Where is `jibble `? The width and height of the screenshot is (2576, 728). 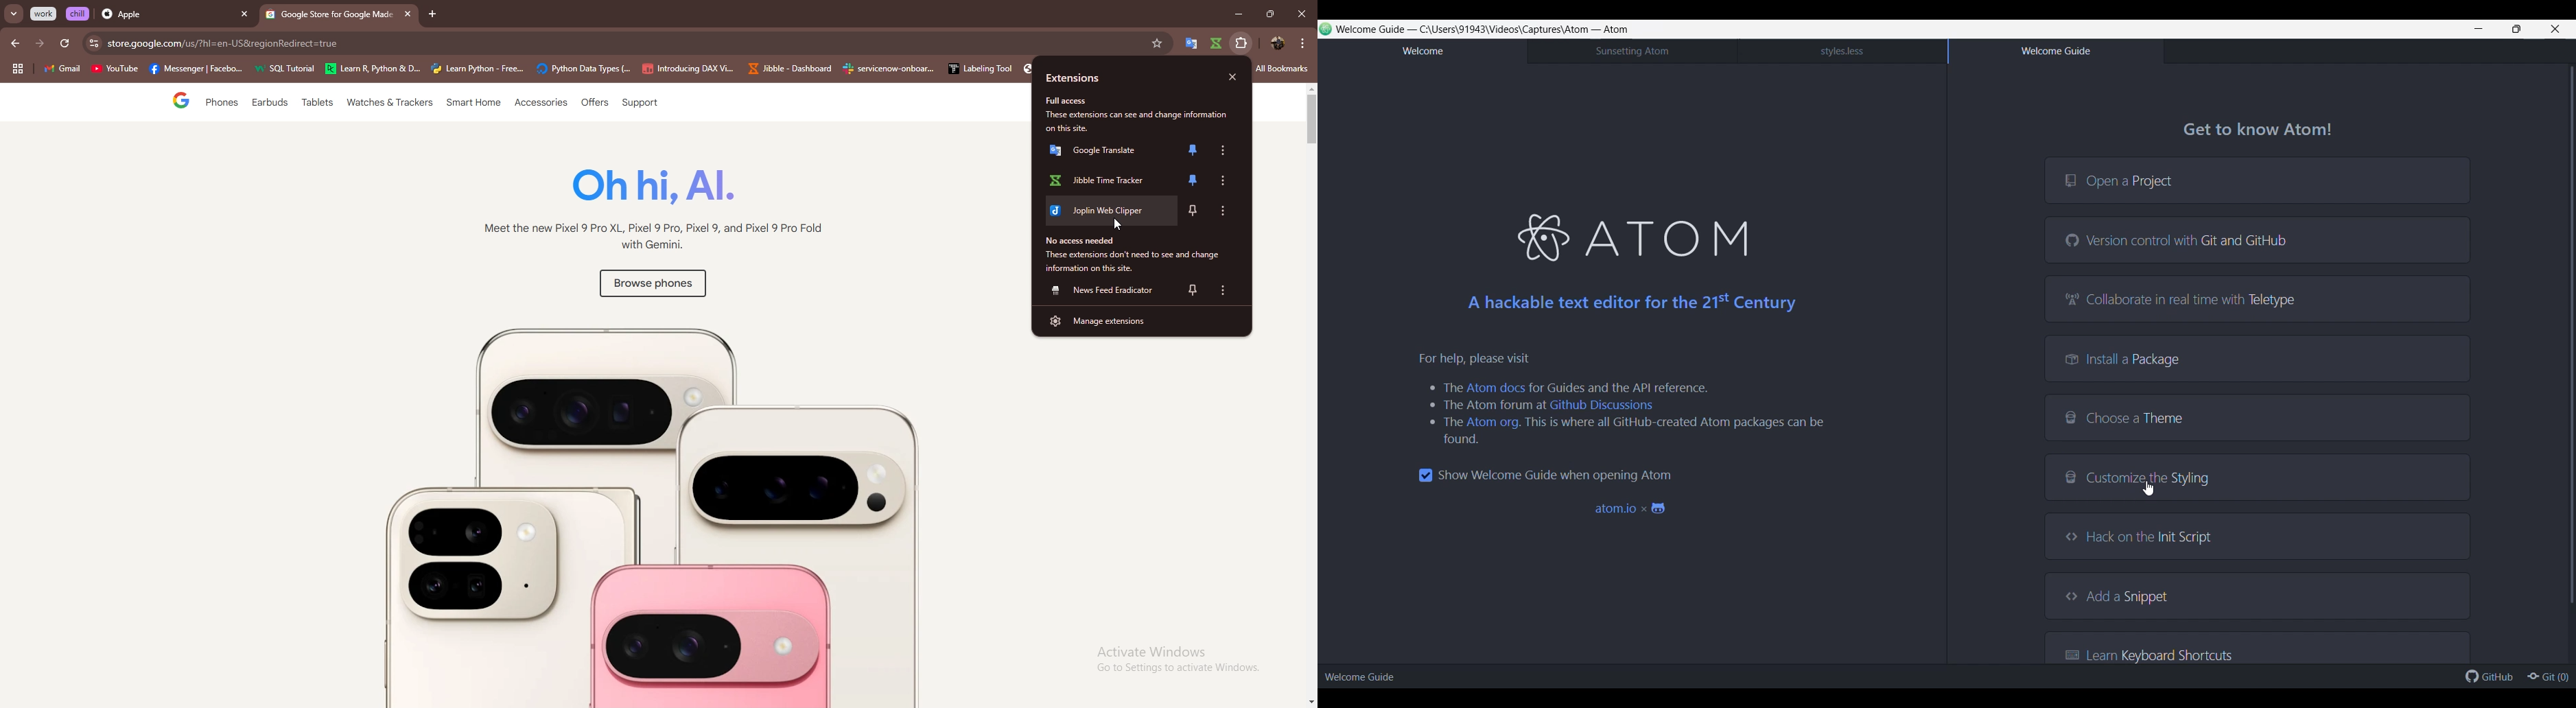
jibble  is located at coordinates (1215, 43).